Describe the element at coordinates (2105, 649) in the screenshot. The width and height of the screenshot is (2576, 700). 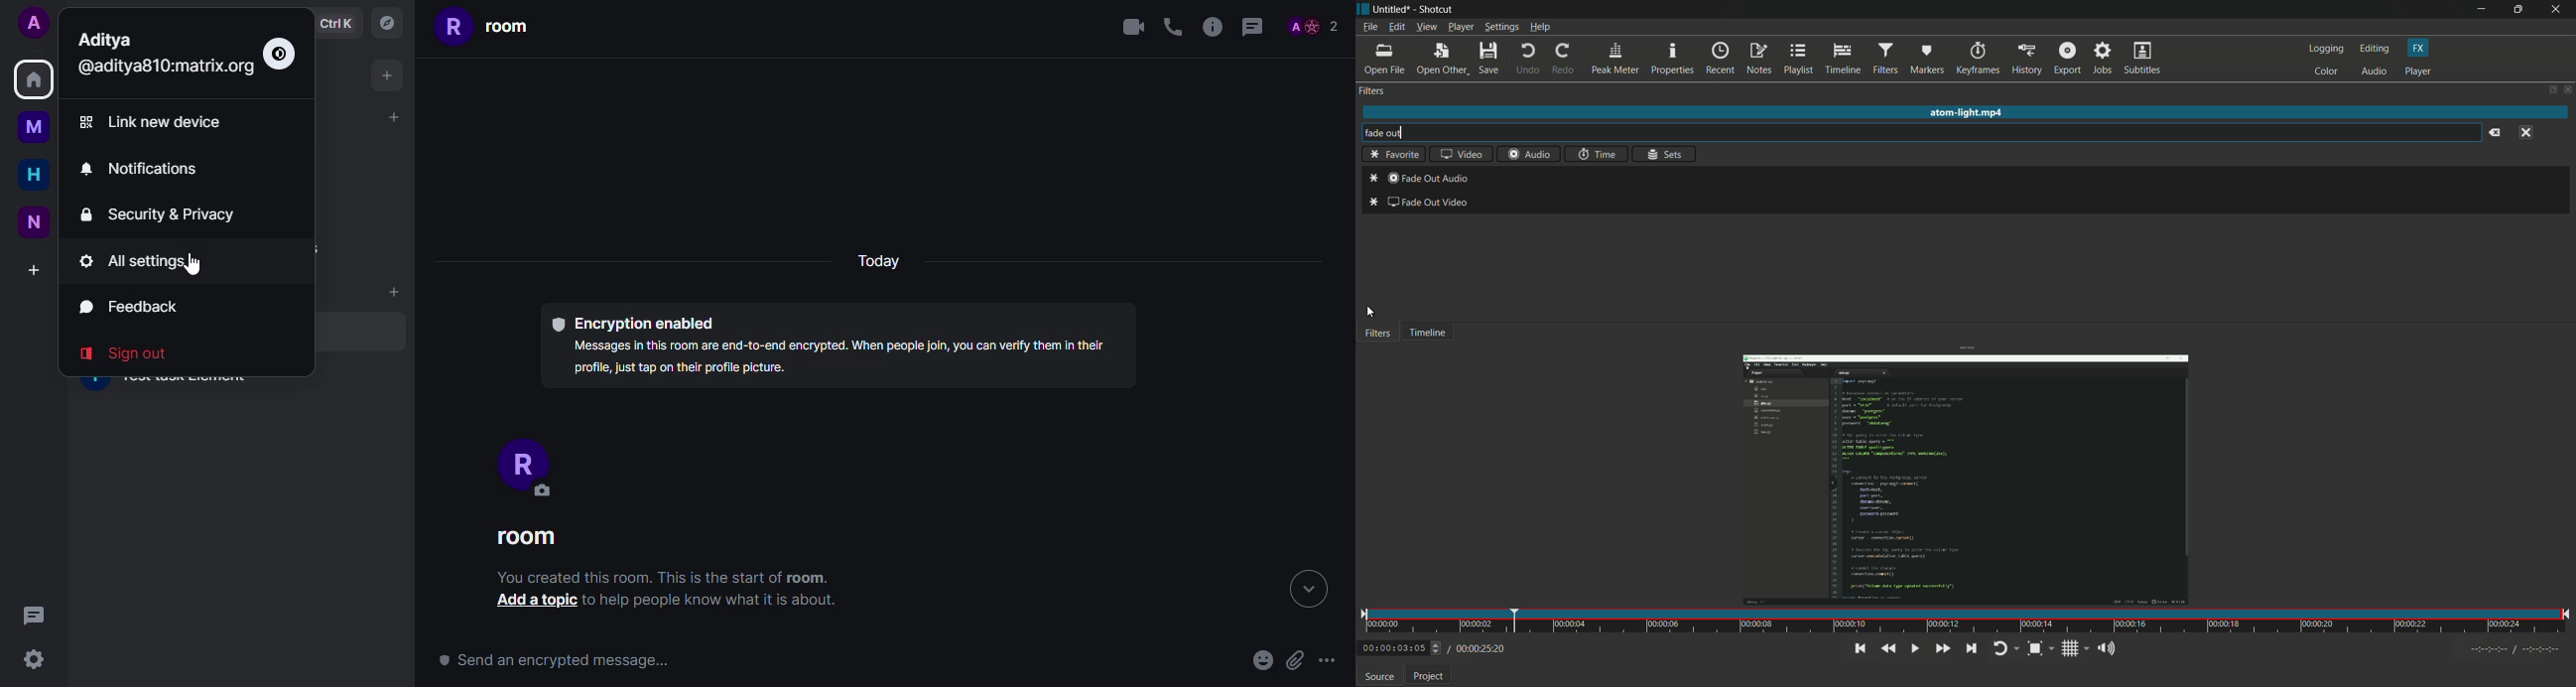
I see `show volume control` at that location.